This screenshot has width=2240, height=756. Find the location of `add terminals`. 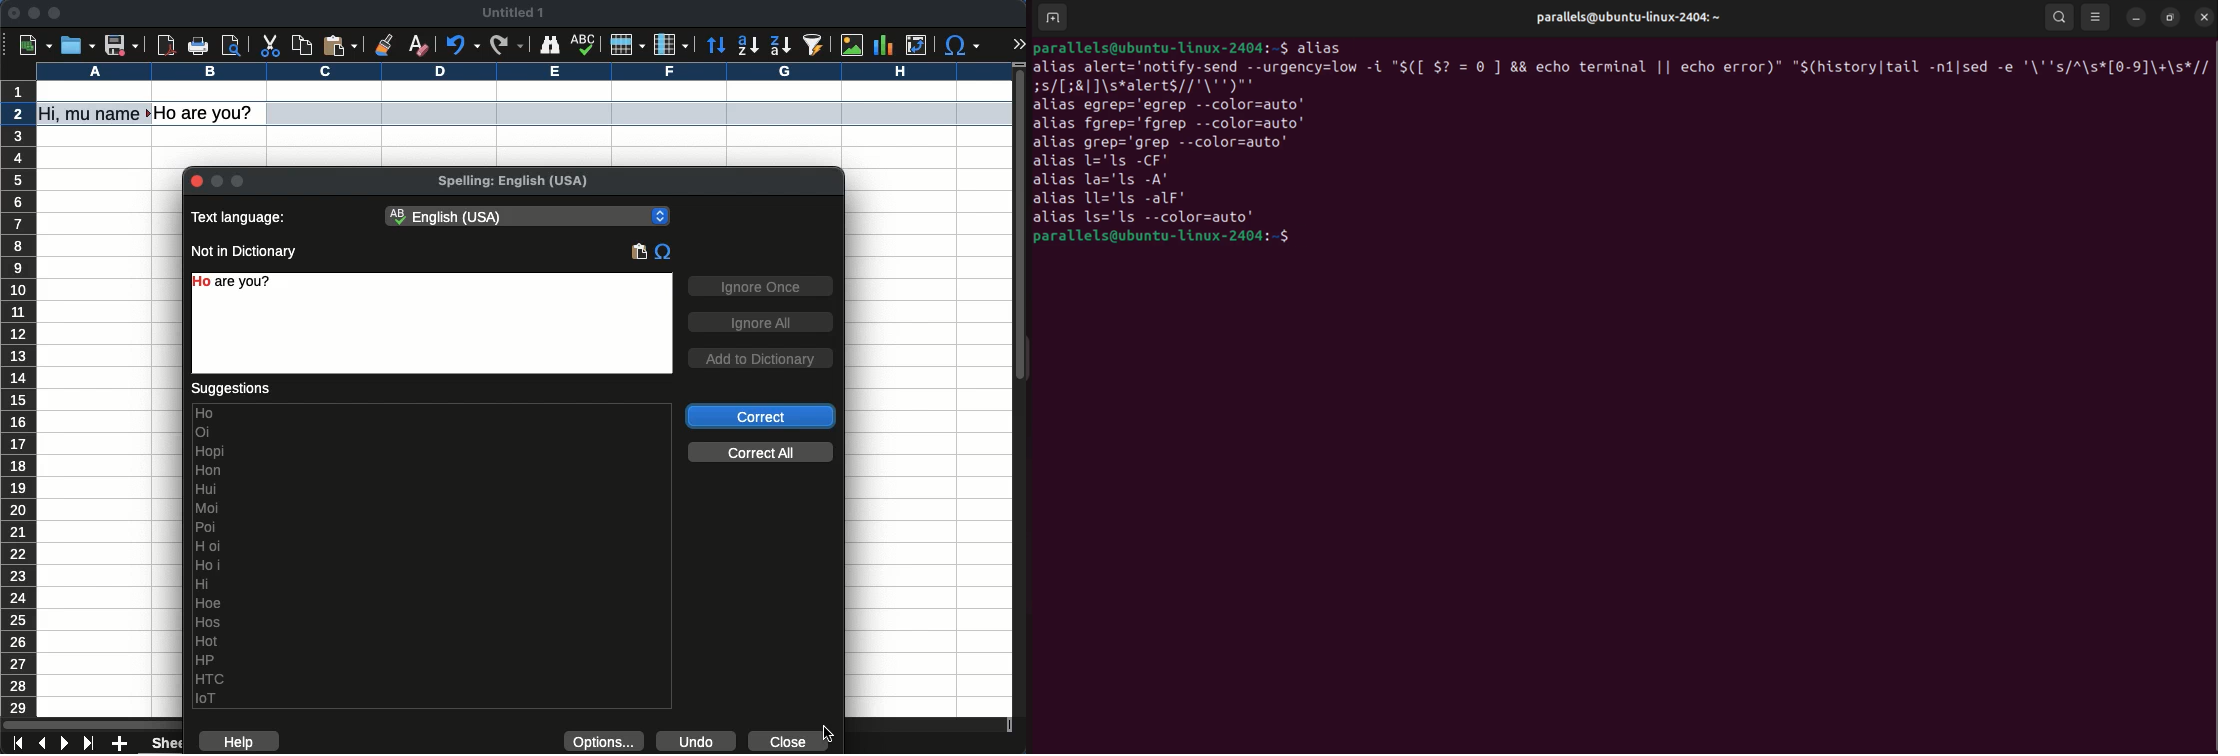

add terminals is located at coordinates (1051, 17).